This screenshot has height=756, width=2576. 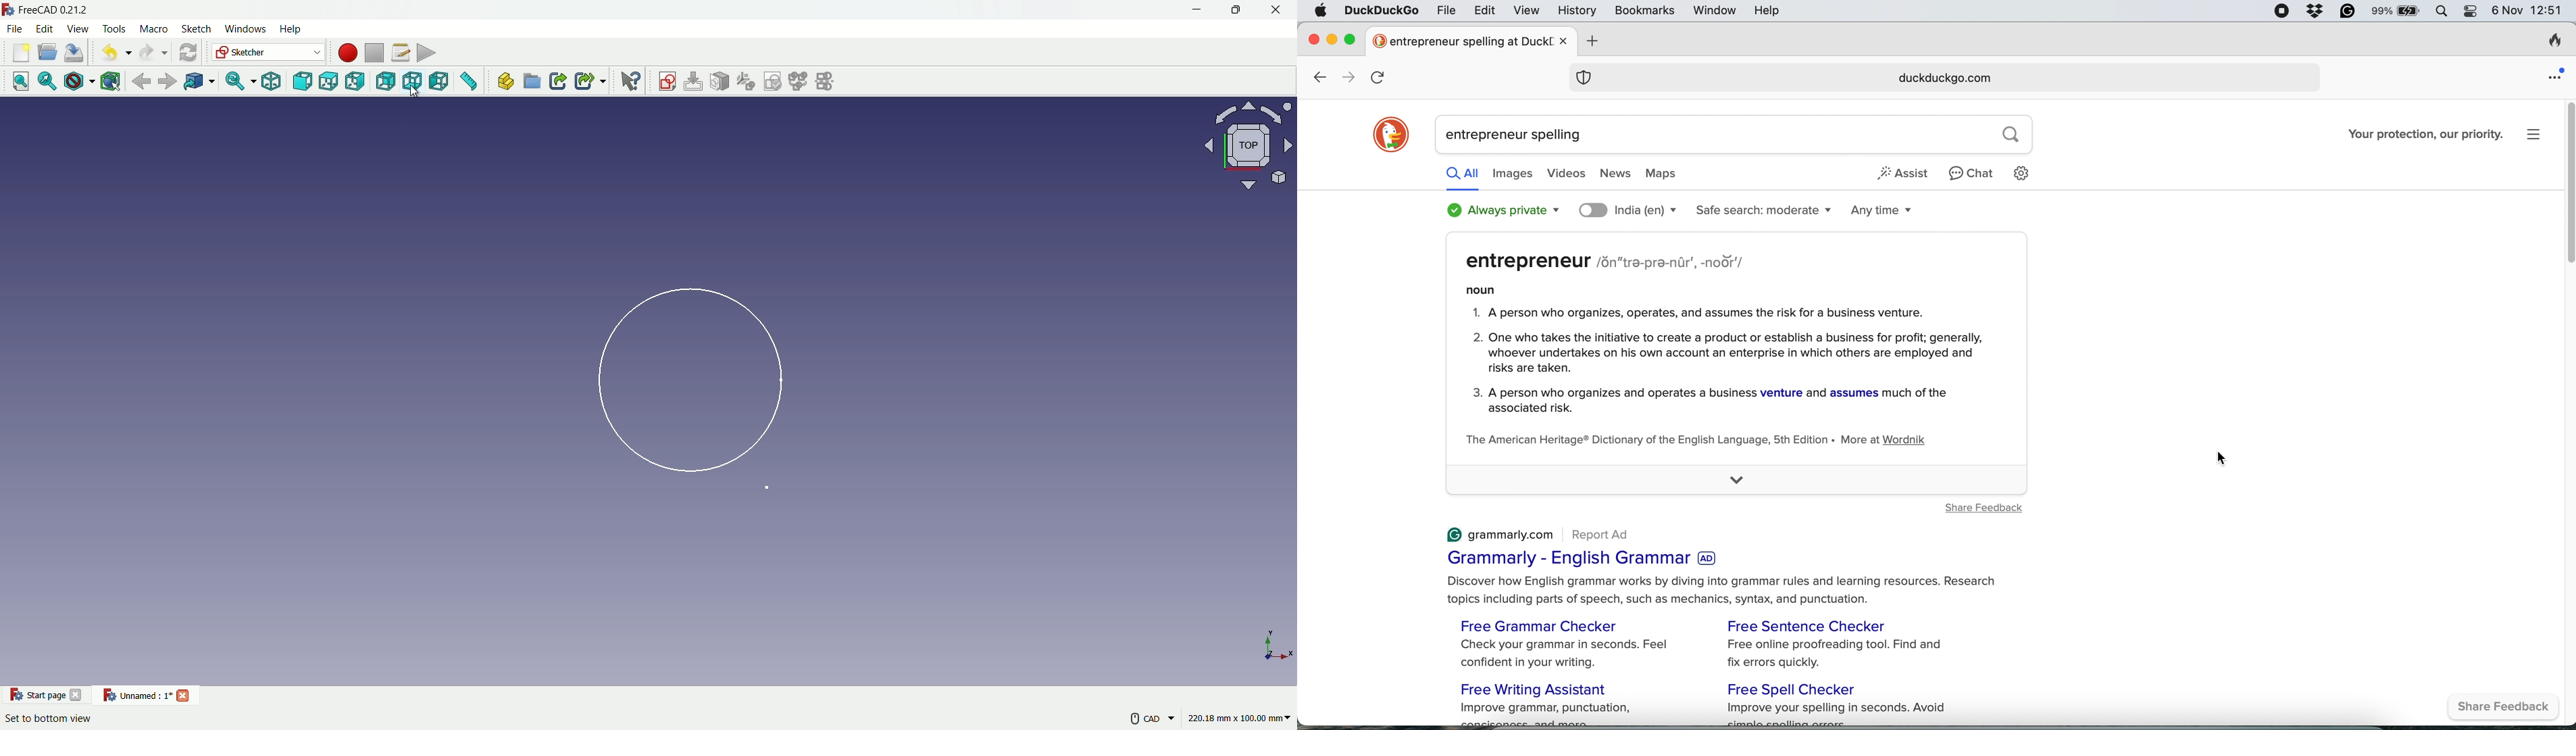 What do you see at coordinates (111, 81) in the screenshot?
I see `bounding box` at bounding box center [111, 81].